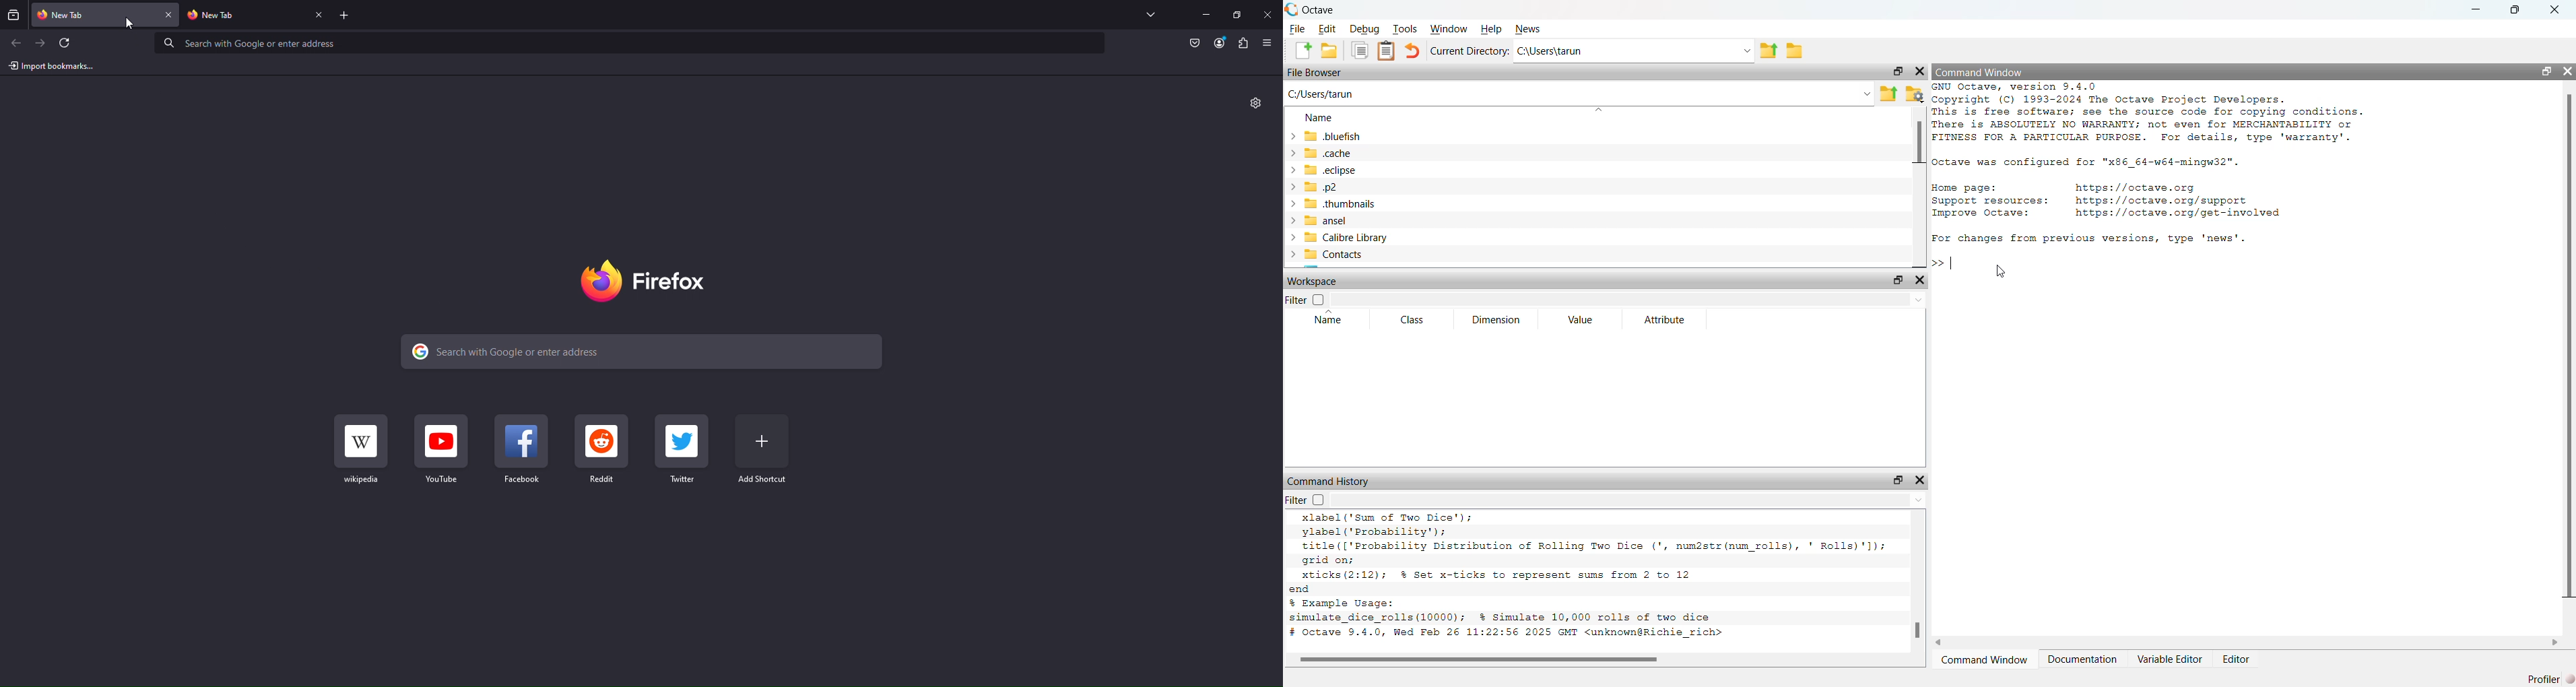  Describe the element at coordinates (1983, 661) in the screenshot. I see `Command Window` at that location.